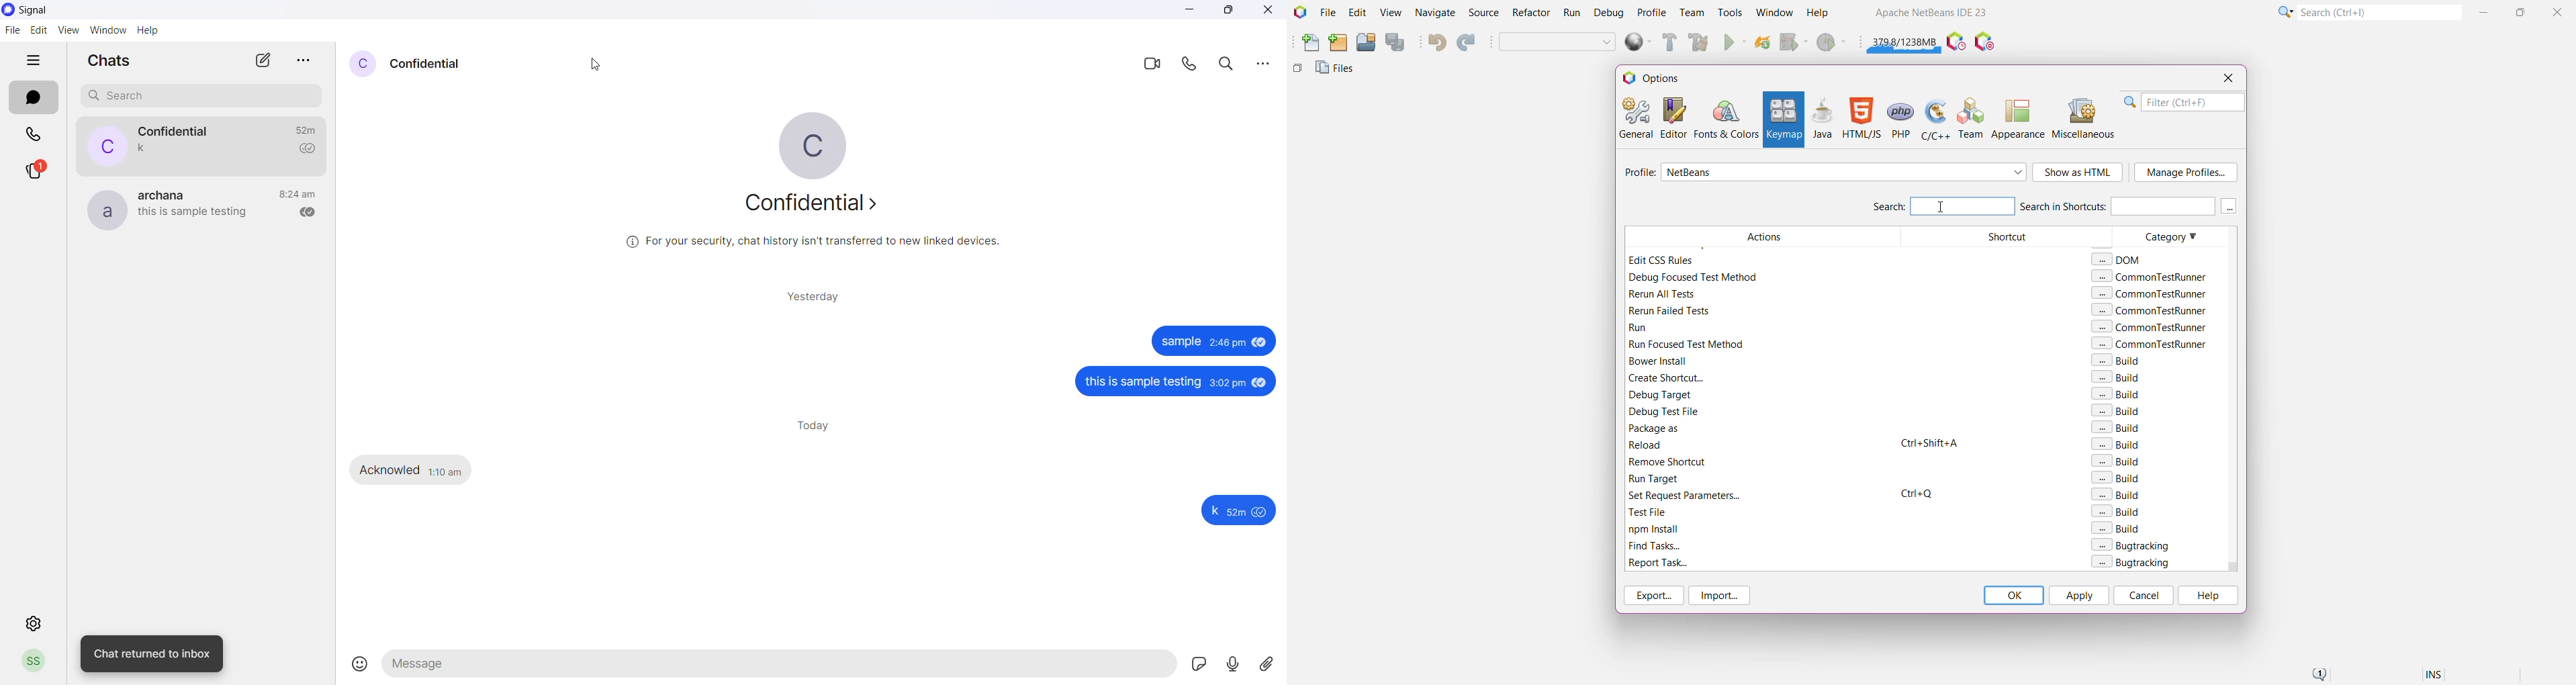 This screenshot has height=700, width=2576. What do you see at coordinates (108, 30) in the screenshot?
I see `Window` at bounding box center [108, 30].